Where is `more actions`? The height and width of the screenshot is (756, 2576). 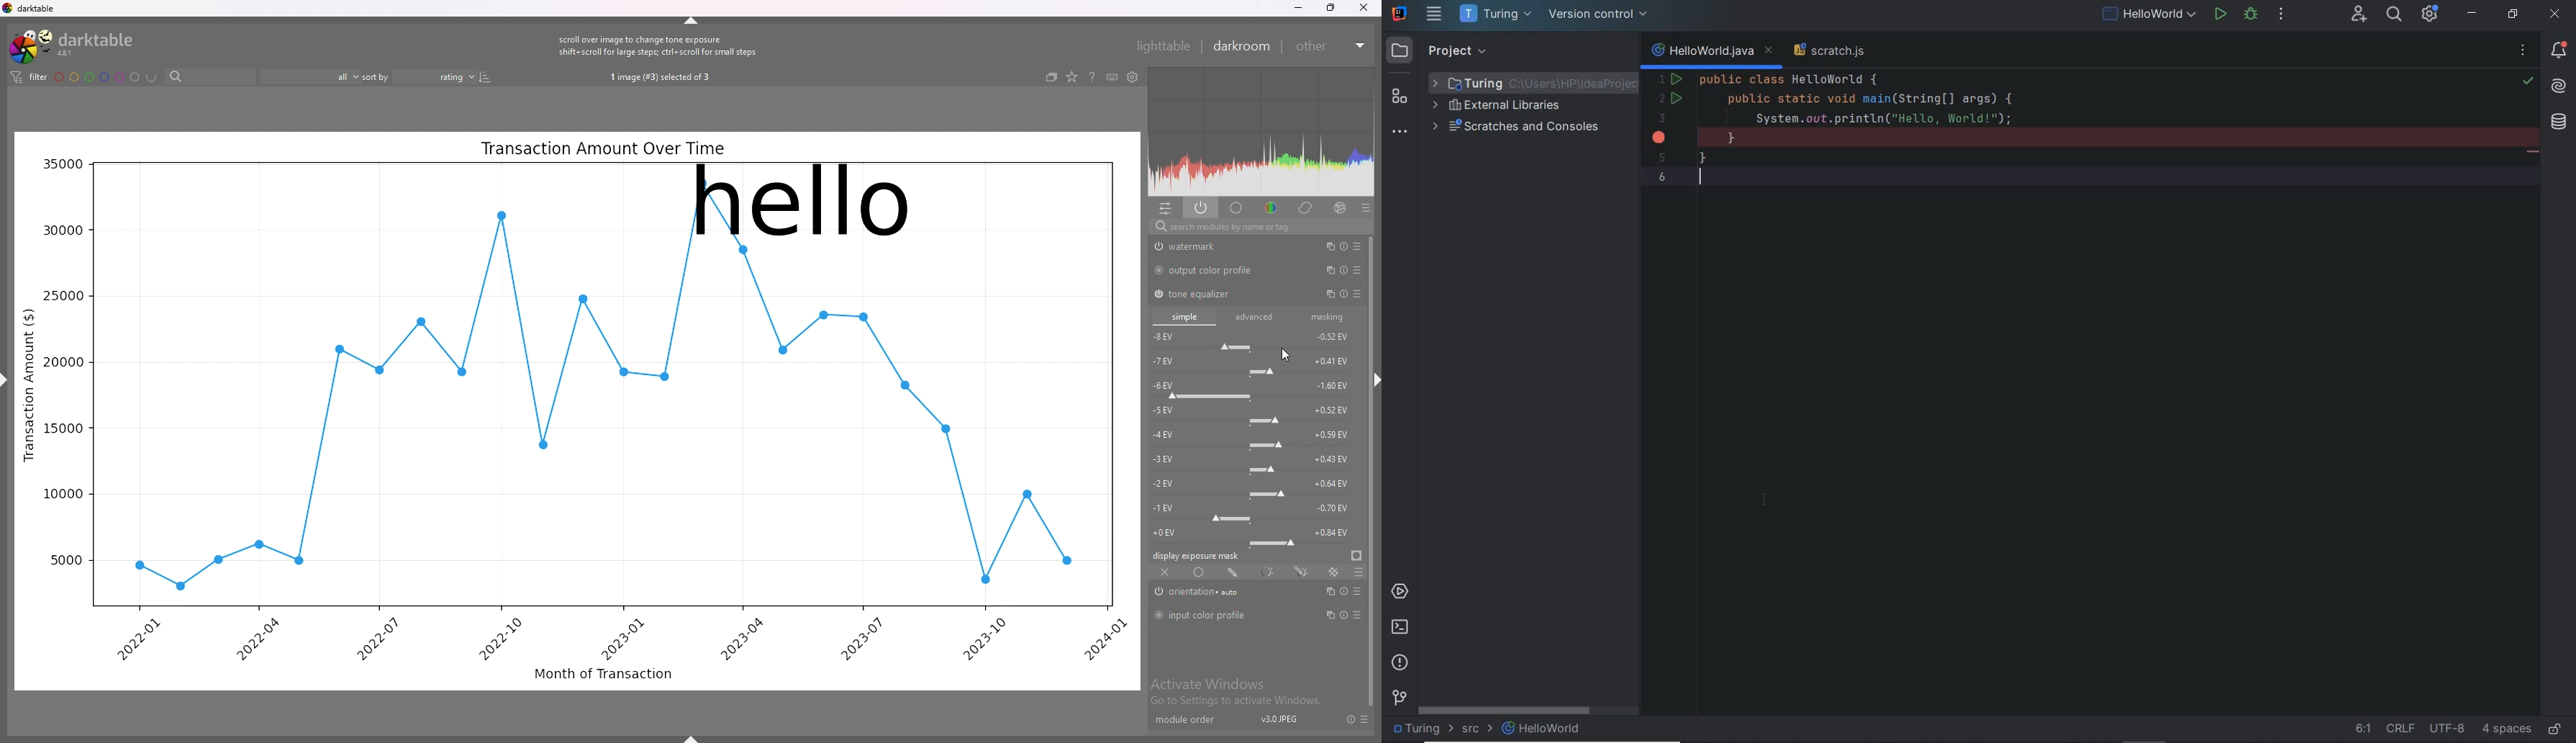
more actions is located at coordinates (2281, 16).